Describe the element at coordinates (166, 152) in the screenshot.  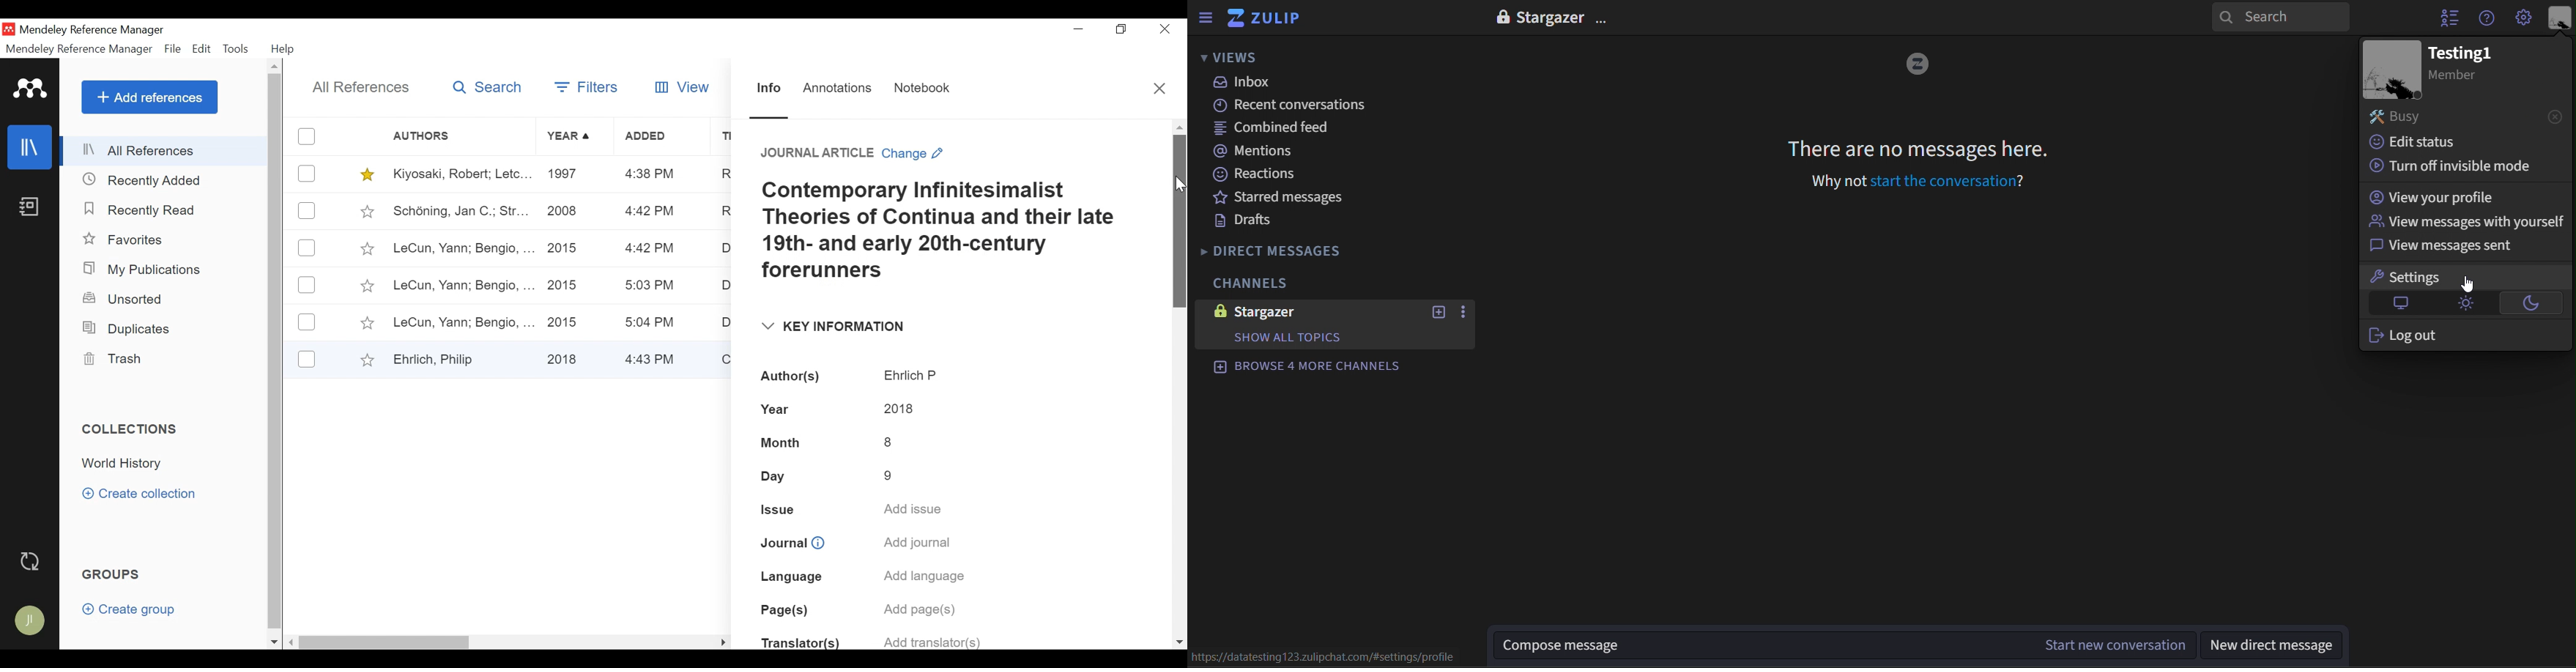
I see `All References` at that location.